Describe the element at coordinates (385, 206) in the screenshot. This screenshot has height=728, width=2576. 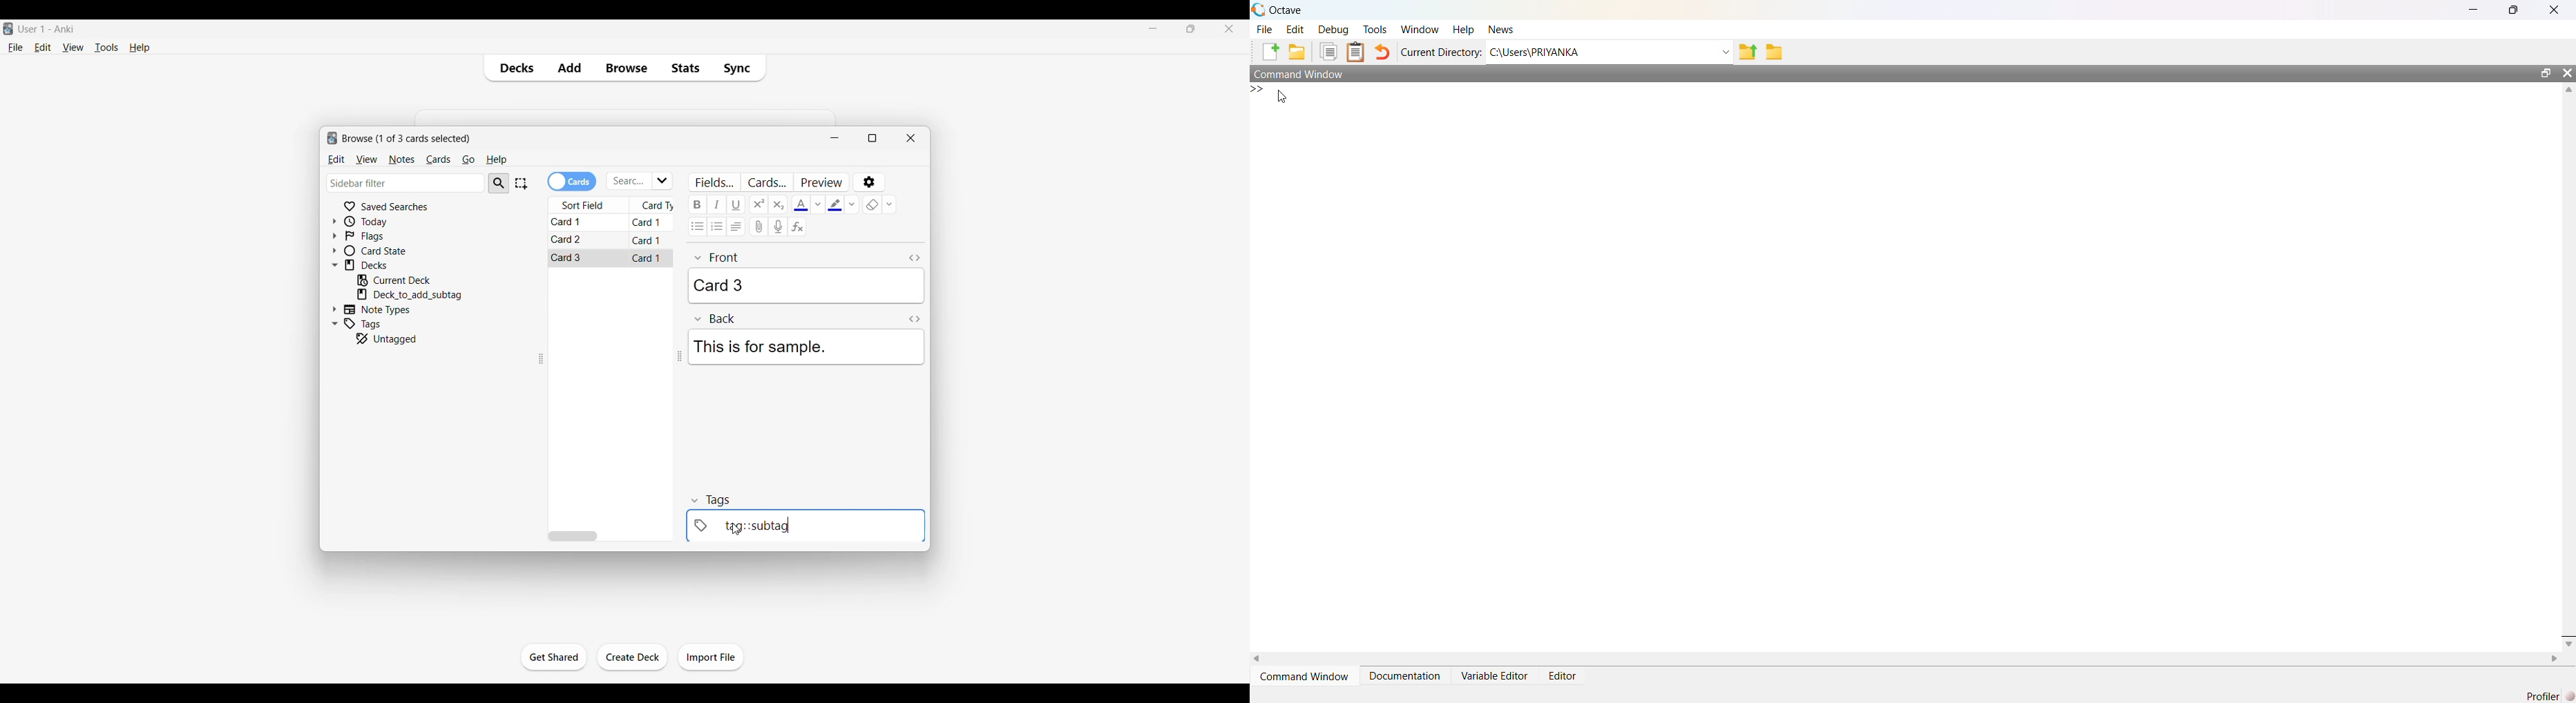
I see `Click to go to Saved searches` at that location.